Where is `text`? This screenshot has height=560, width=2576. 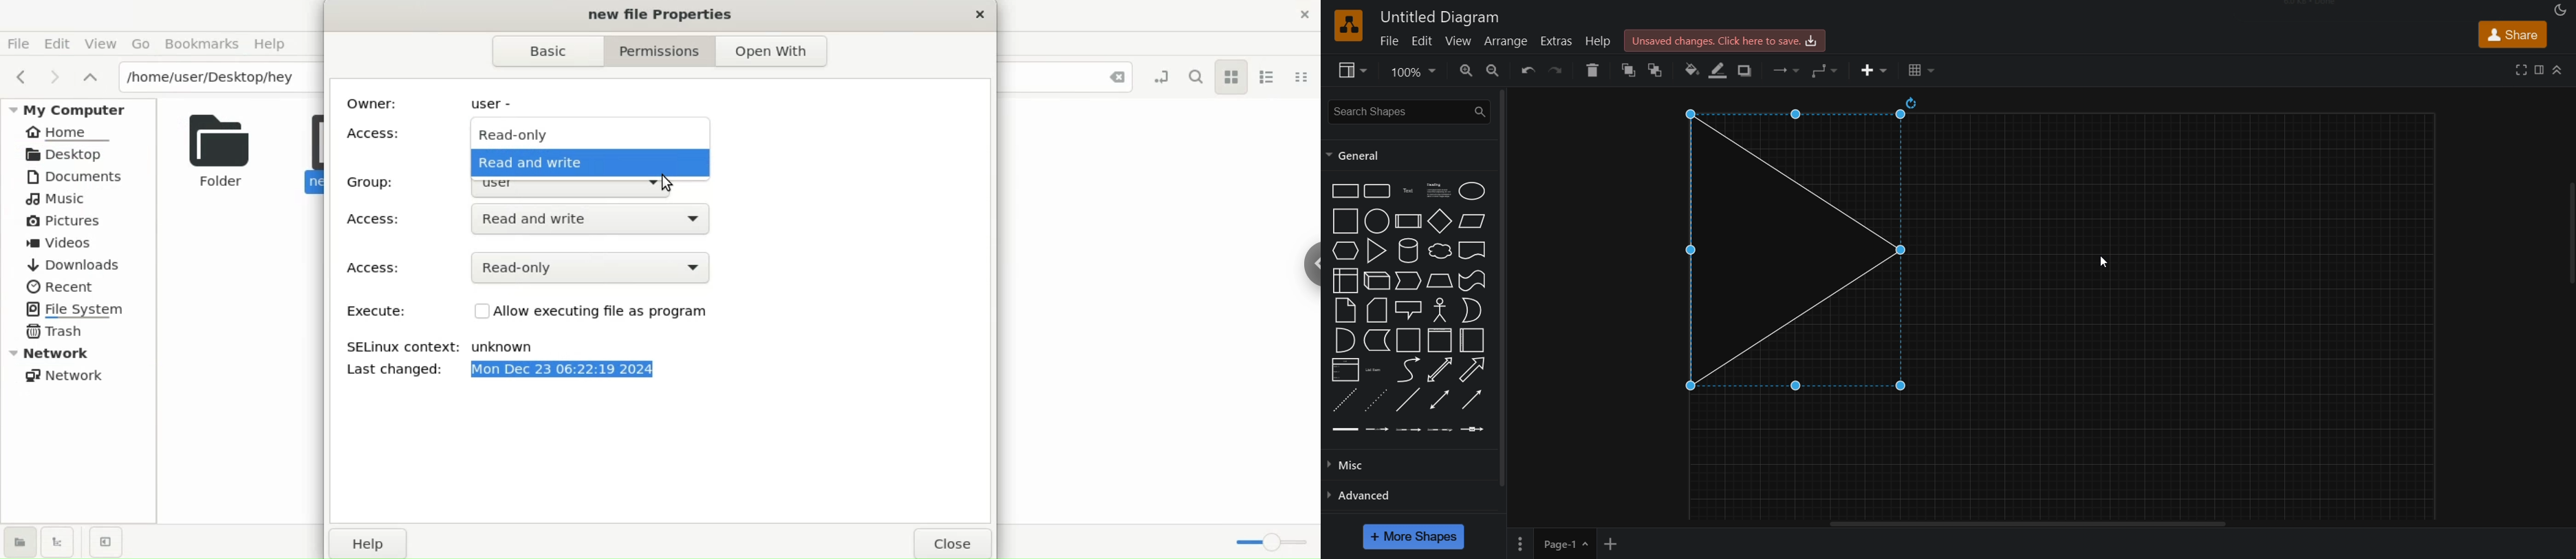
text is located at coordinates (1409, 190).